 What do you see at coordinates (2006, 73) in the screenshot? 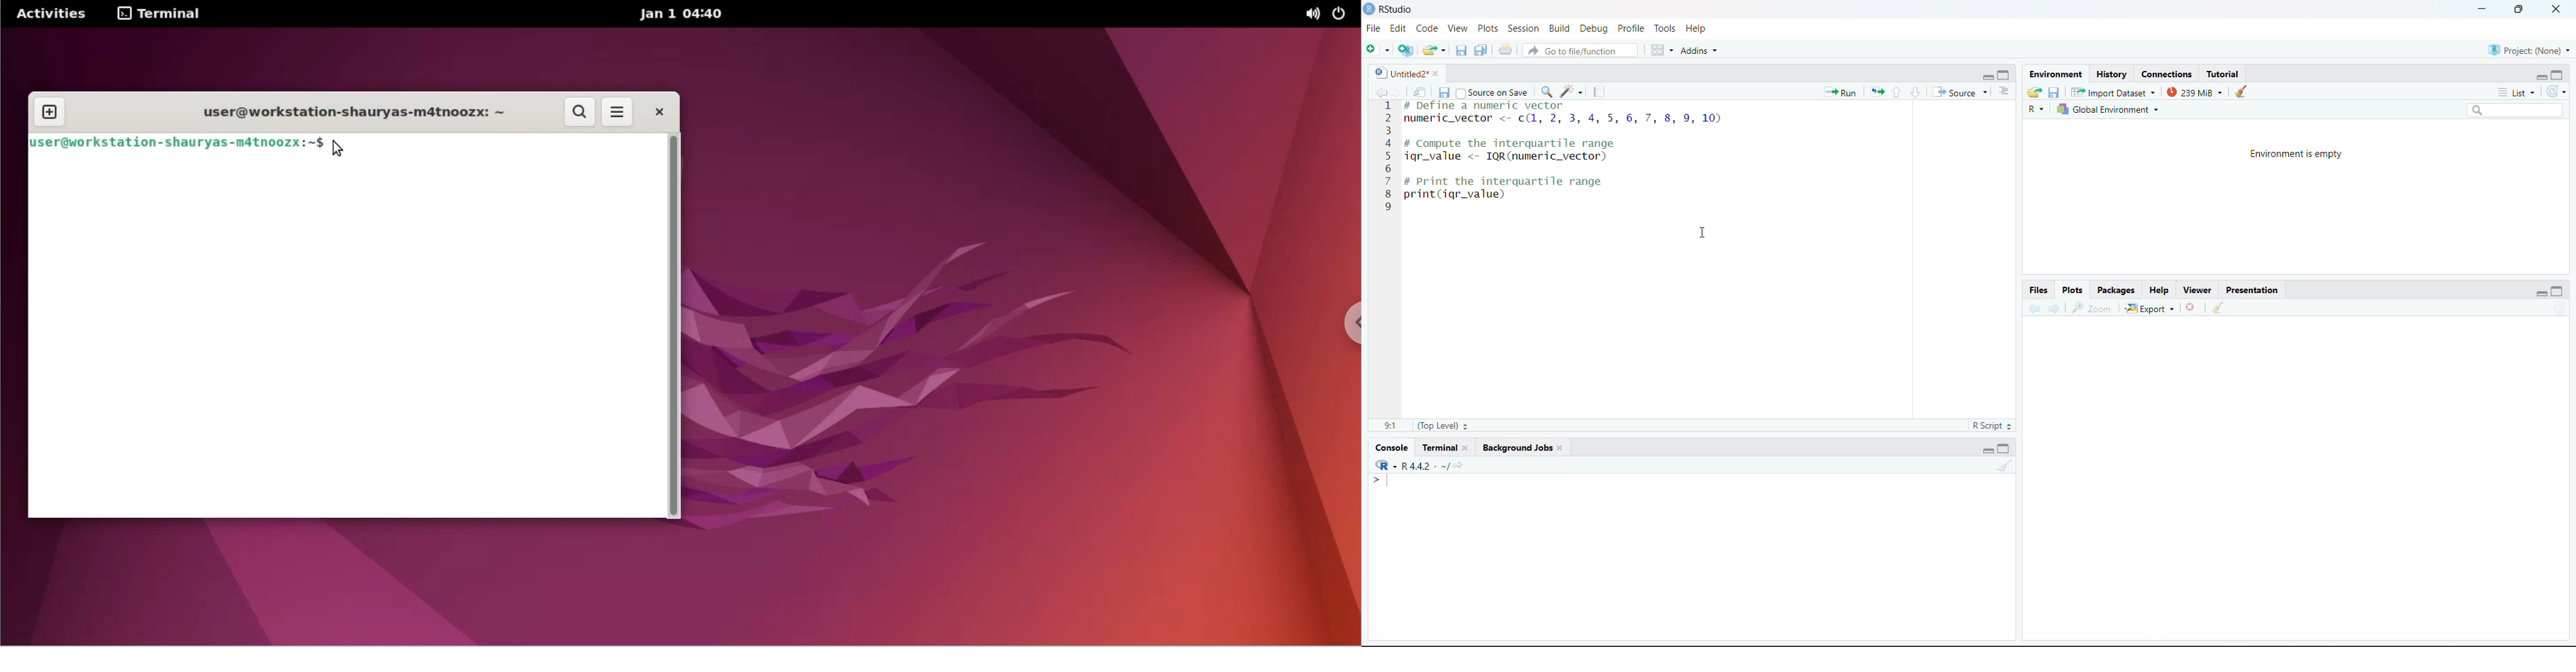
I see `Maximize` at bounding box center [2006, 73].